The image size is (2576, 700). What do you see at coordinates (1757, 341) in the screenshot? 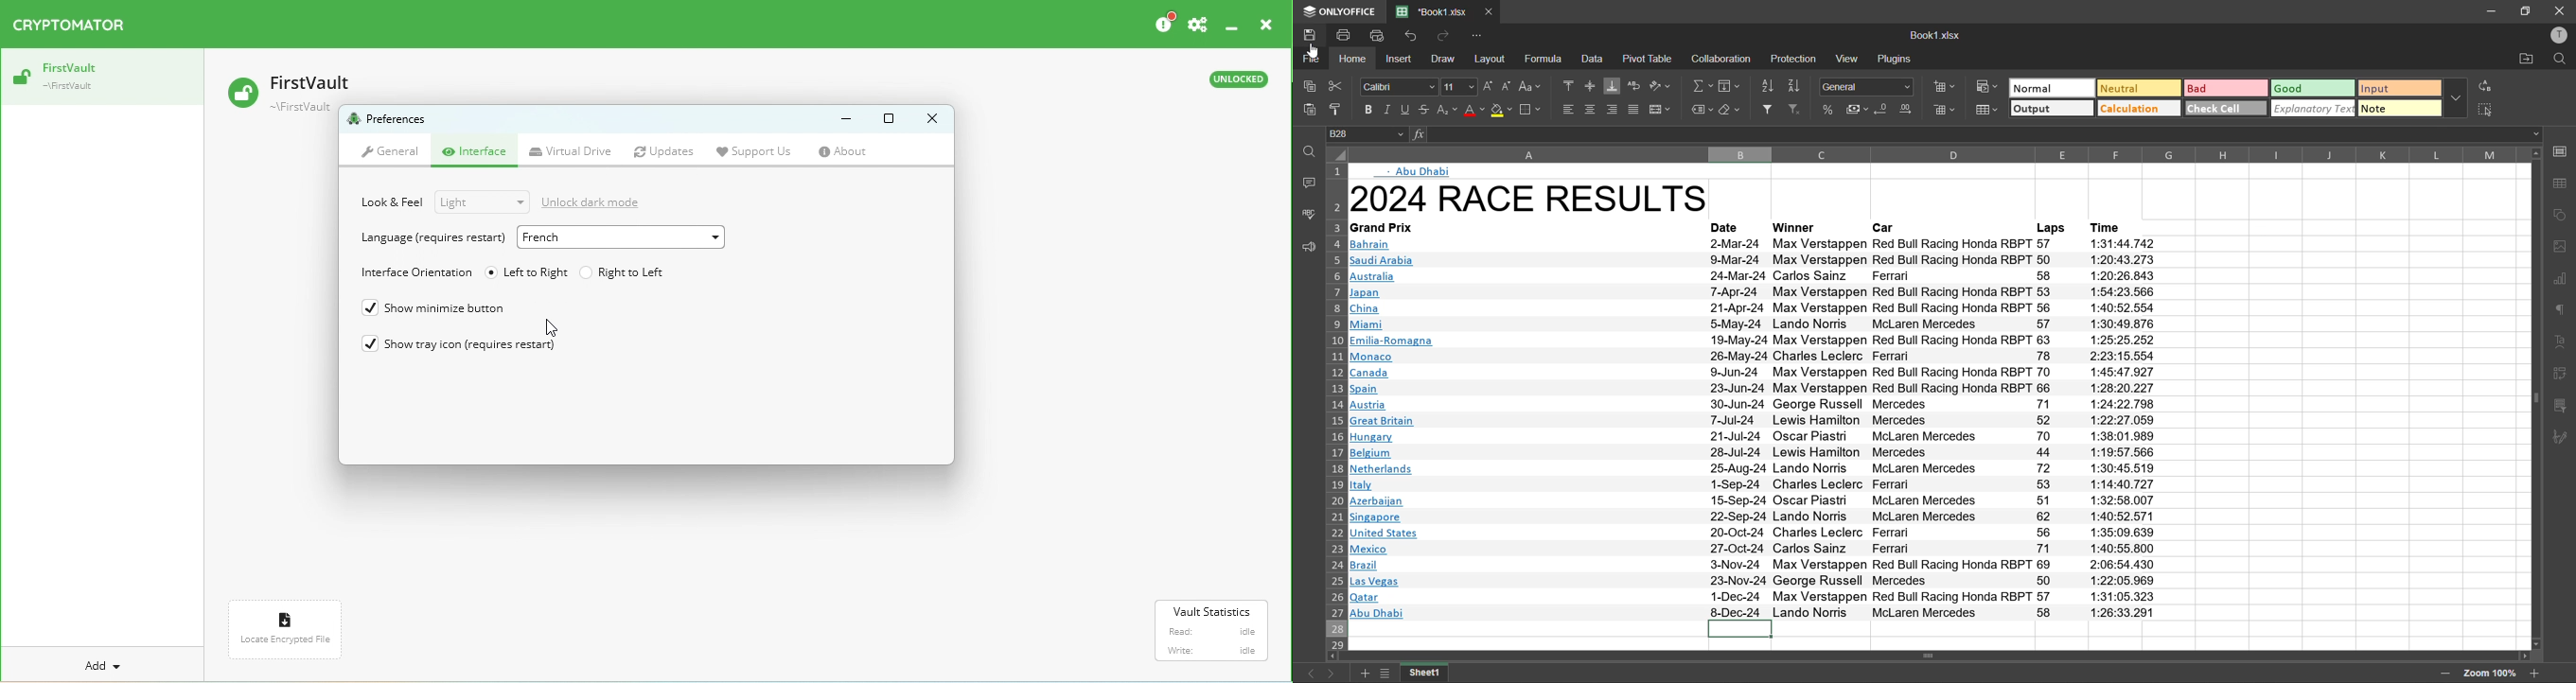
I see `Emilia-Romagna 19-May-24 Max Verstappen Red Bull Racing Honda RBPT 63 1:25:25.252` at bounding box center [1757, 341].